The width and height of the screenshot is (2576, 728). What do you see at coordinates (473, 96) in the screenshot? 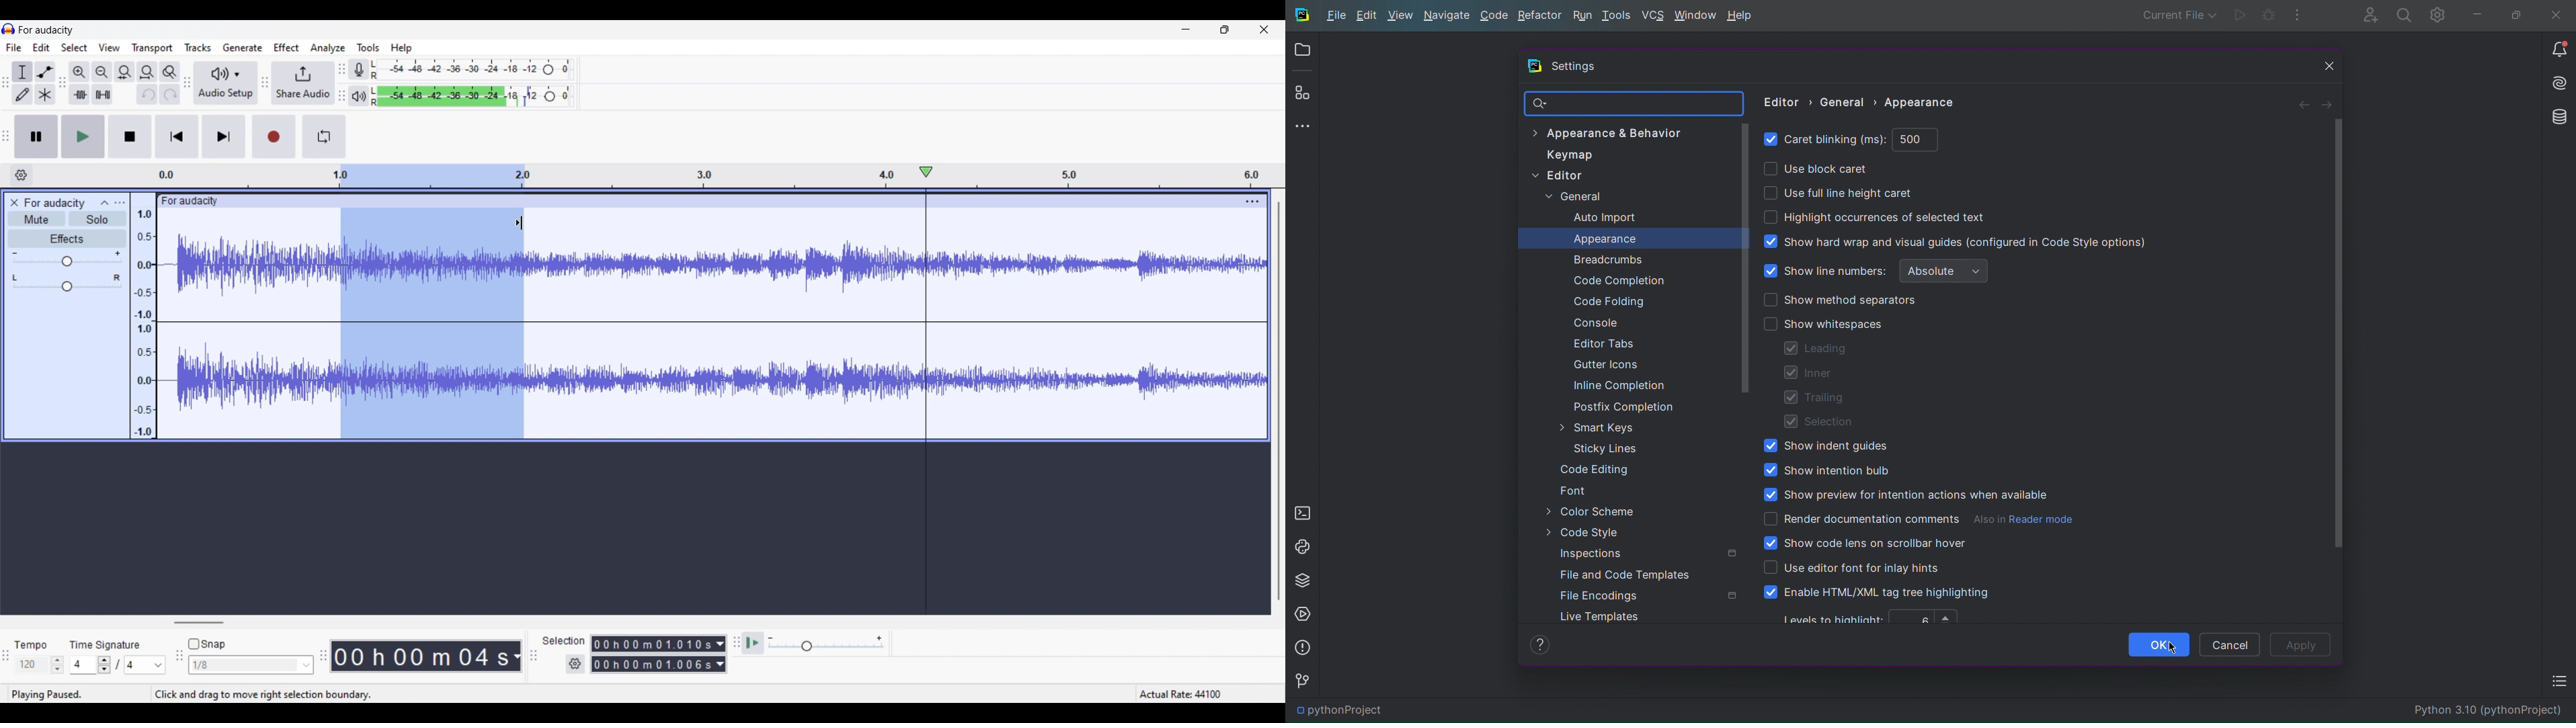
I see `Playback level` at bounding box center [473, 96].